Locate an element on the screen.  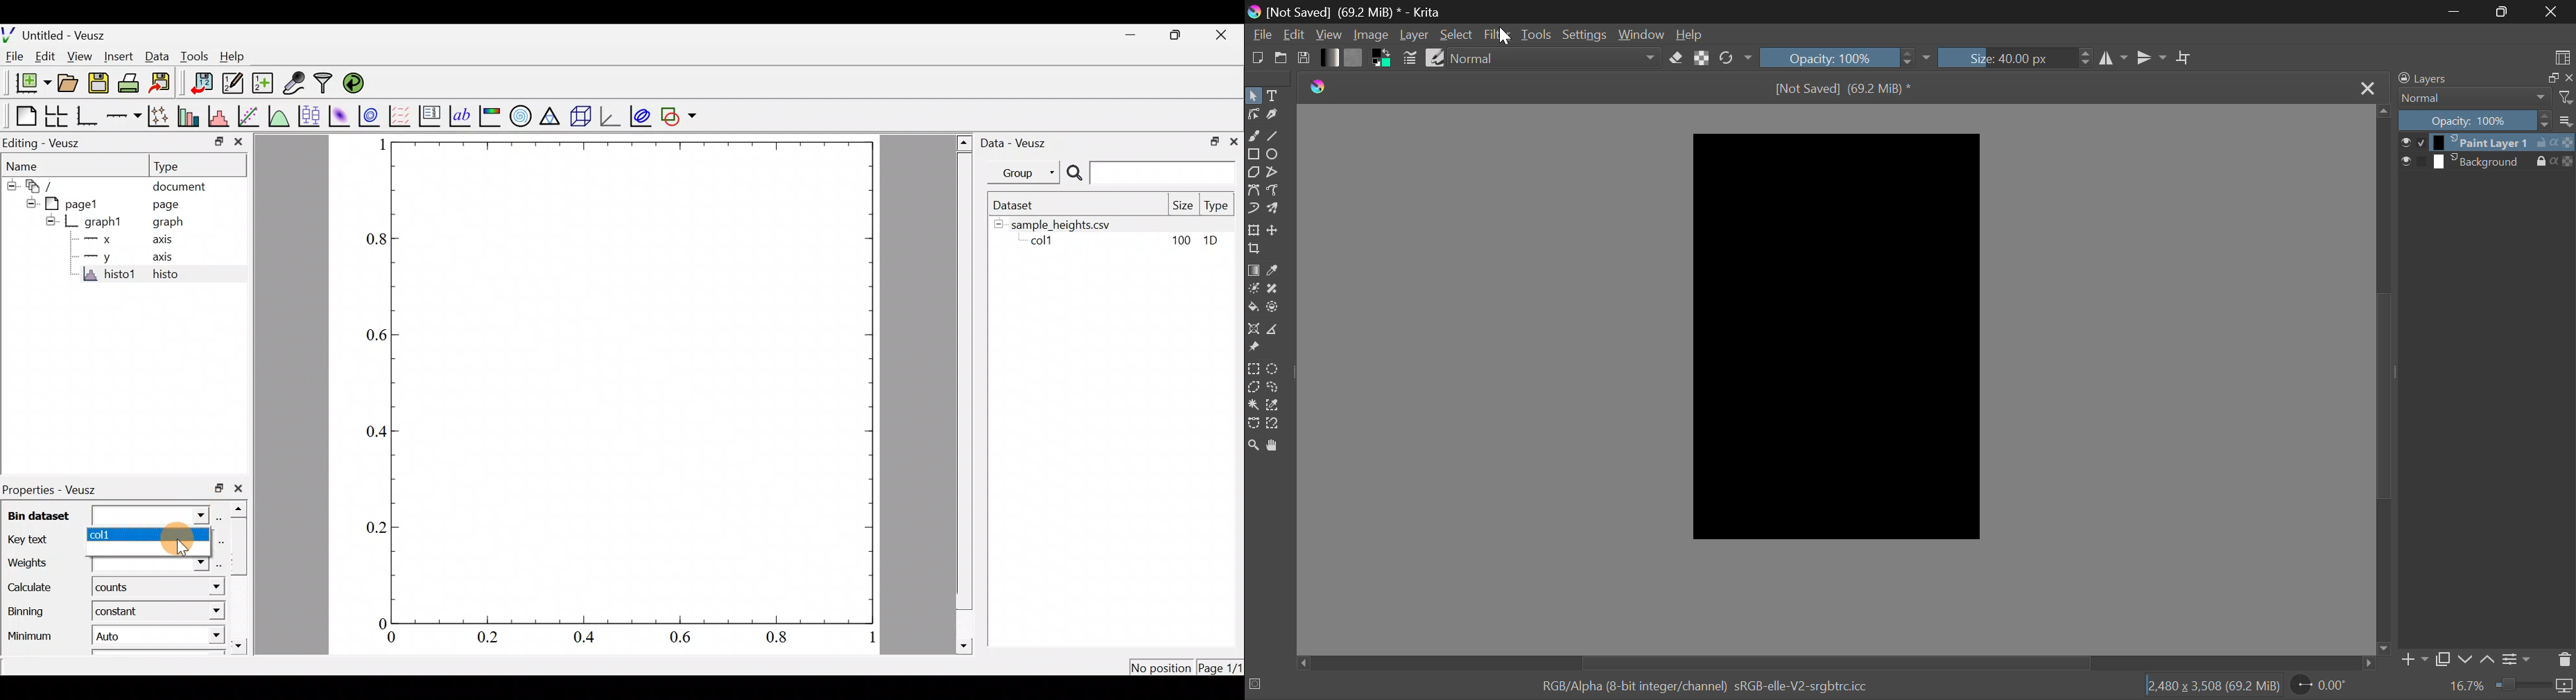
graph1 is located at coordinates (101, 222).